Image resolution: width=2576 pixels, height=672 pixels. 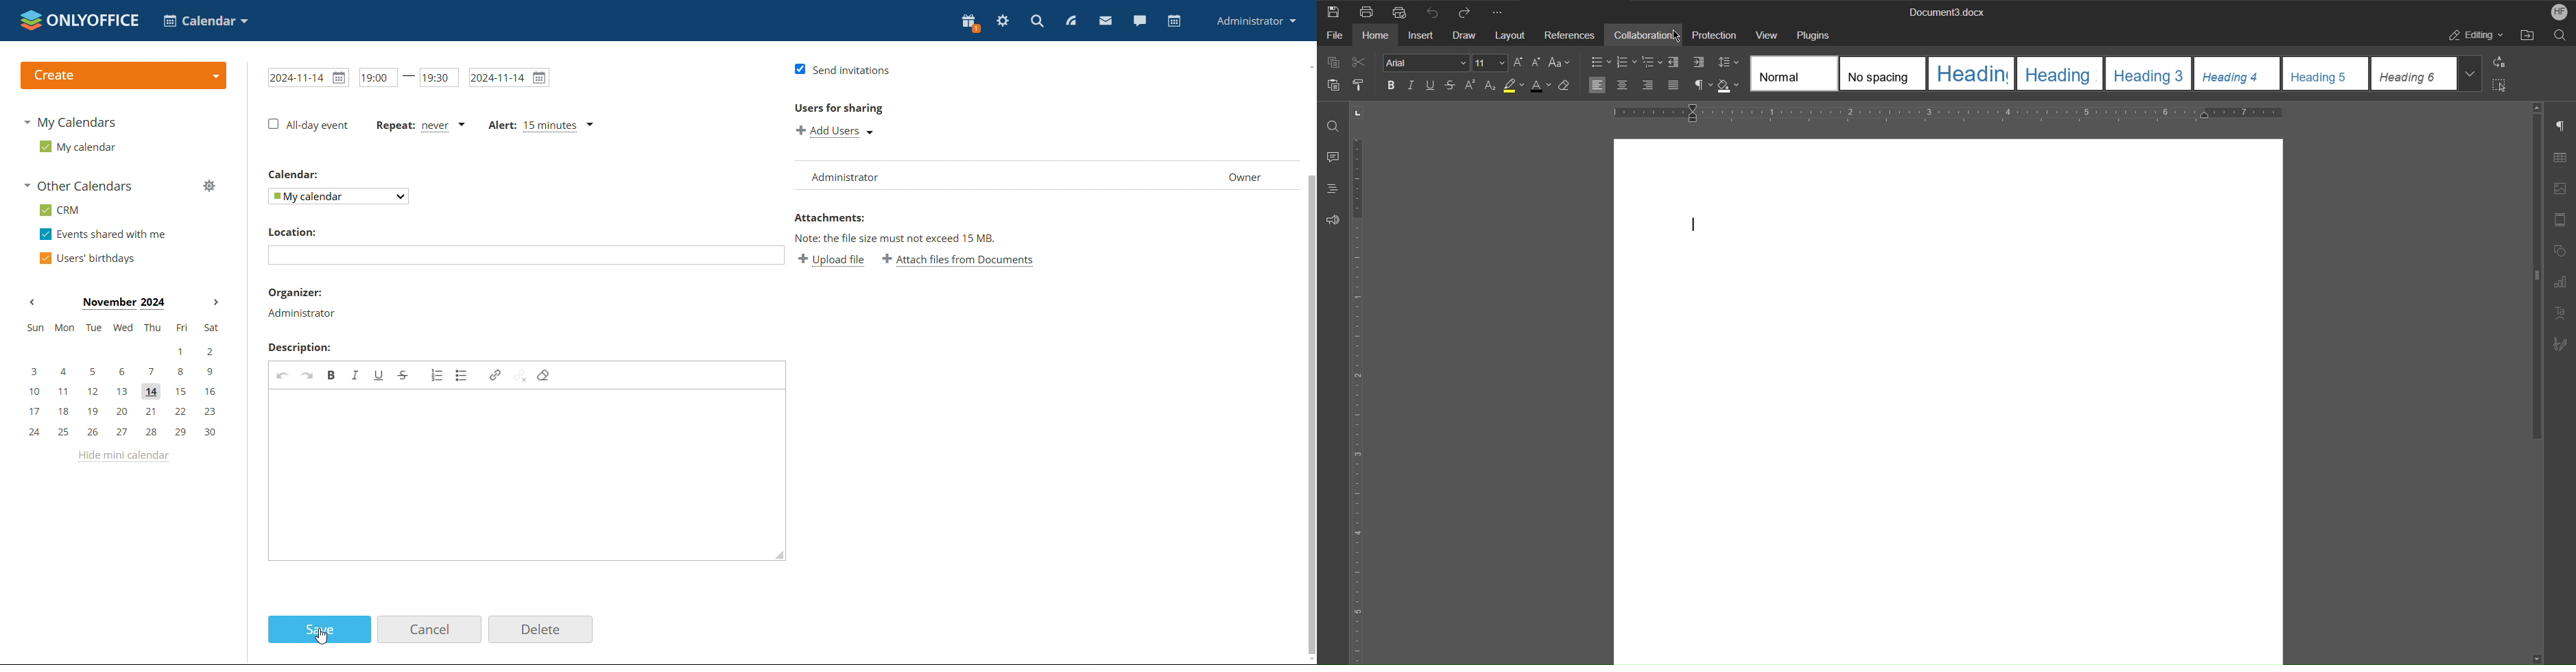 What do you see at coordinates (121, 380) in the screenshot?
I see `mini calendar` at bounding box center [121, 380].